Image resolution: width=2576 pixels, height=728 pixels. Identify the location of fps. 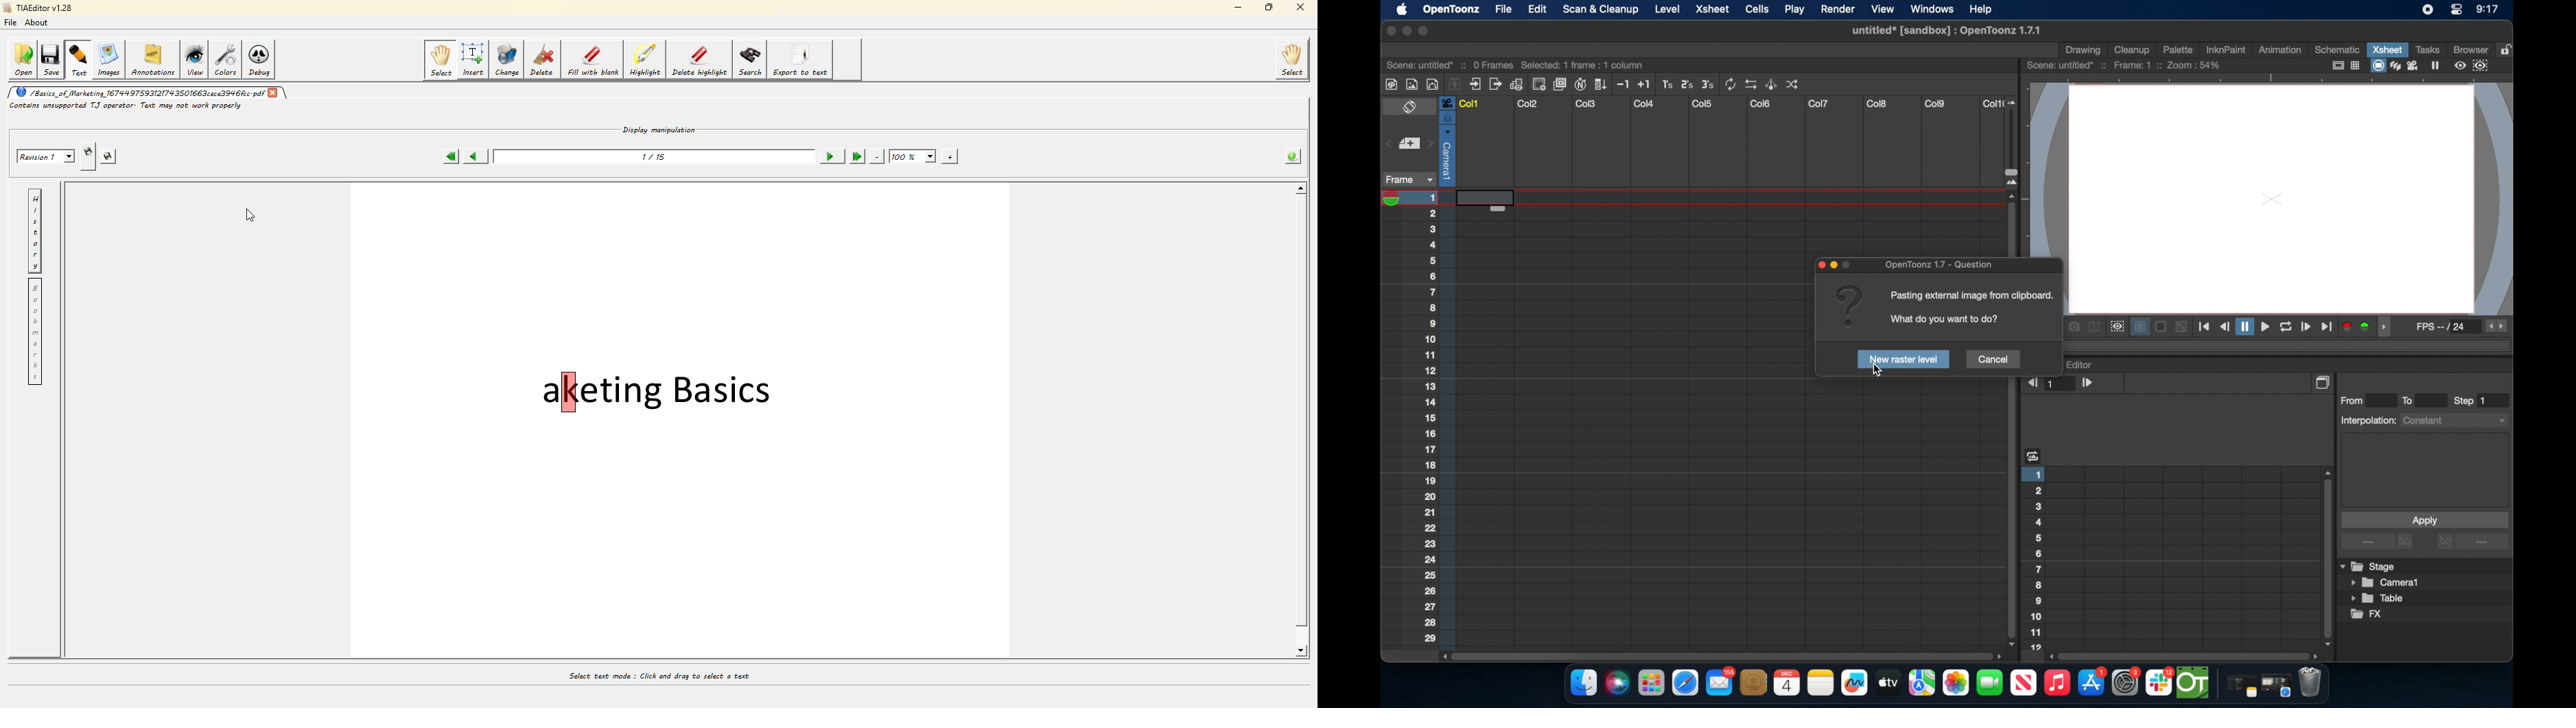
(2443, 329).